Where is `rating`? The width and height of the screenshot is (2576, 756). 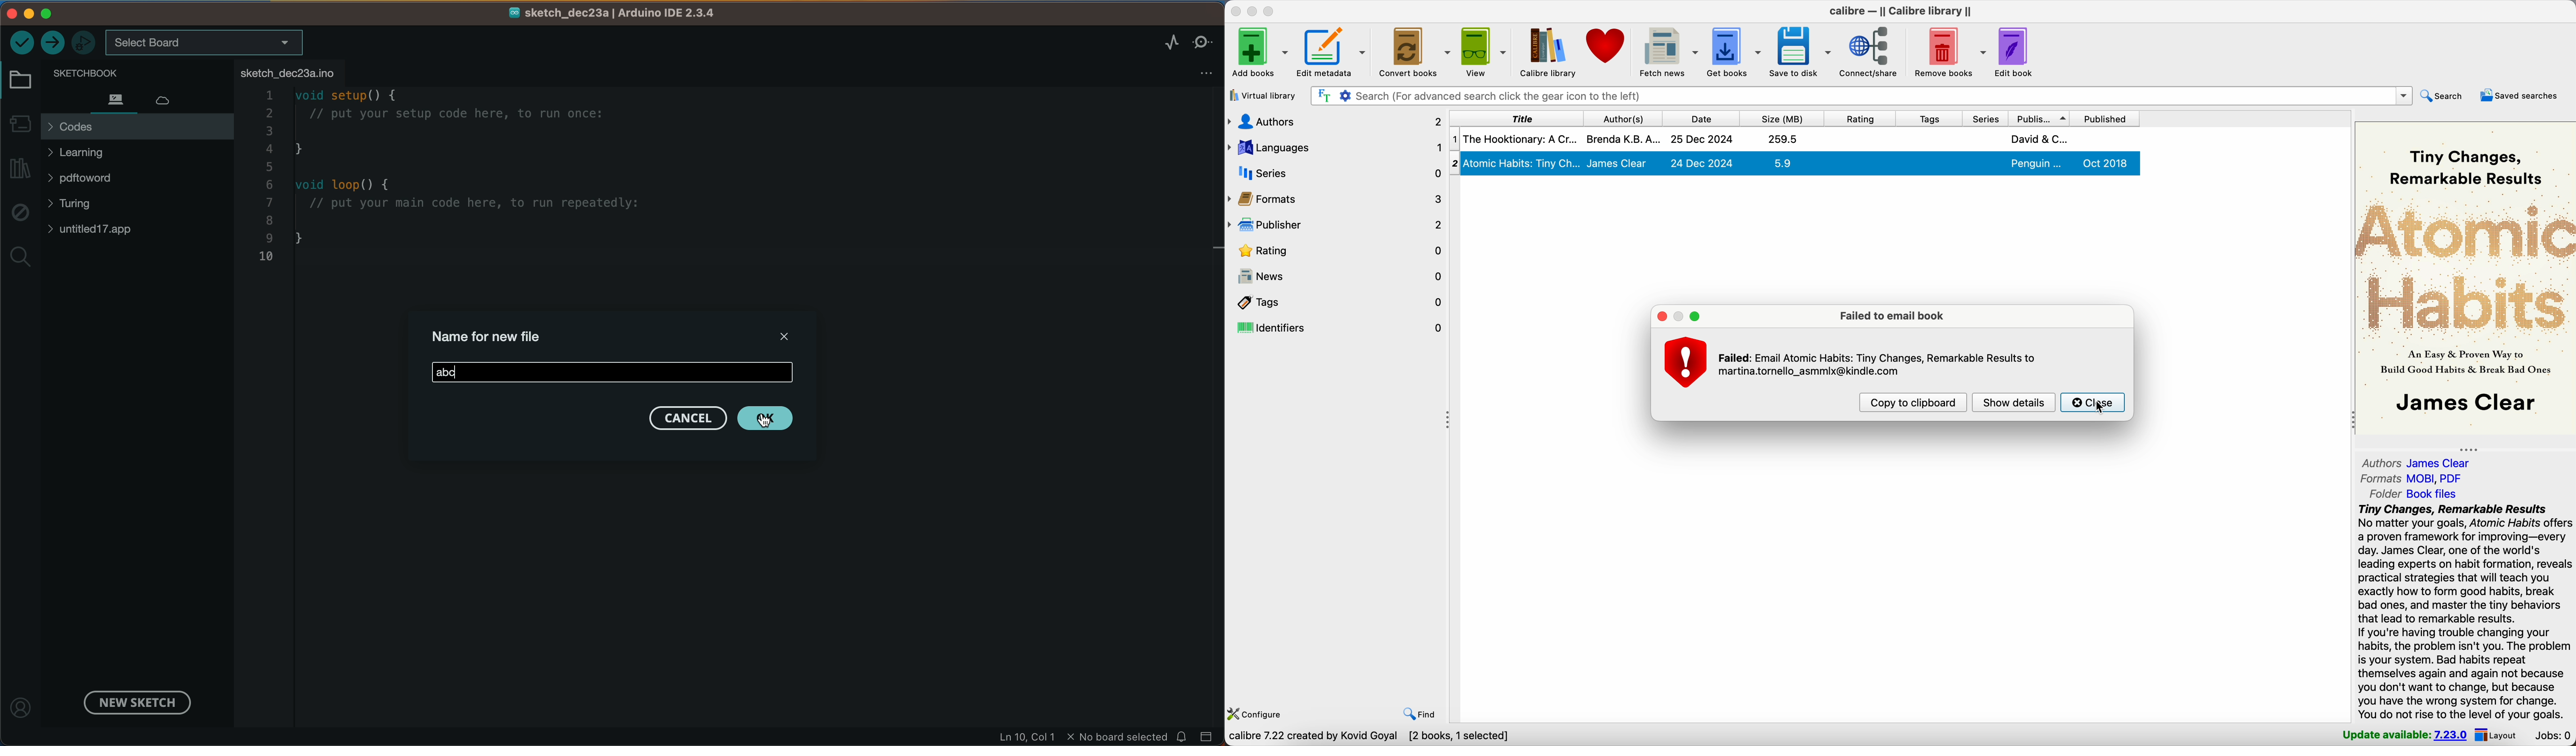
rating is located at coordinates (1336, 250).